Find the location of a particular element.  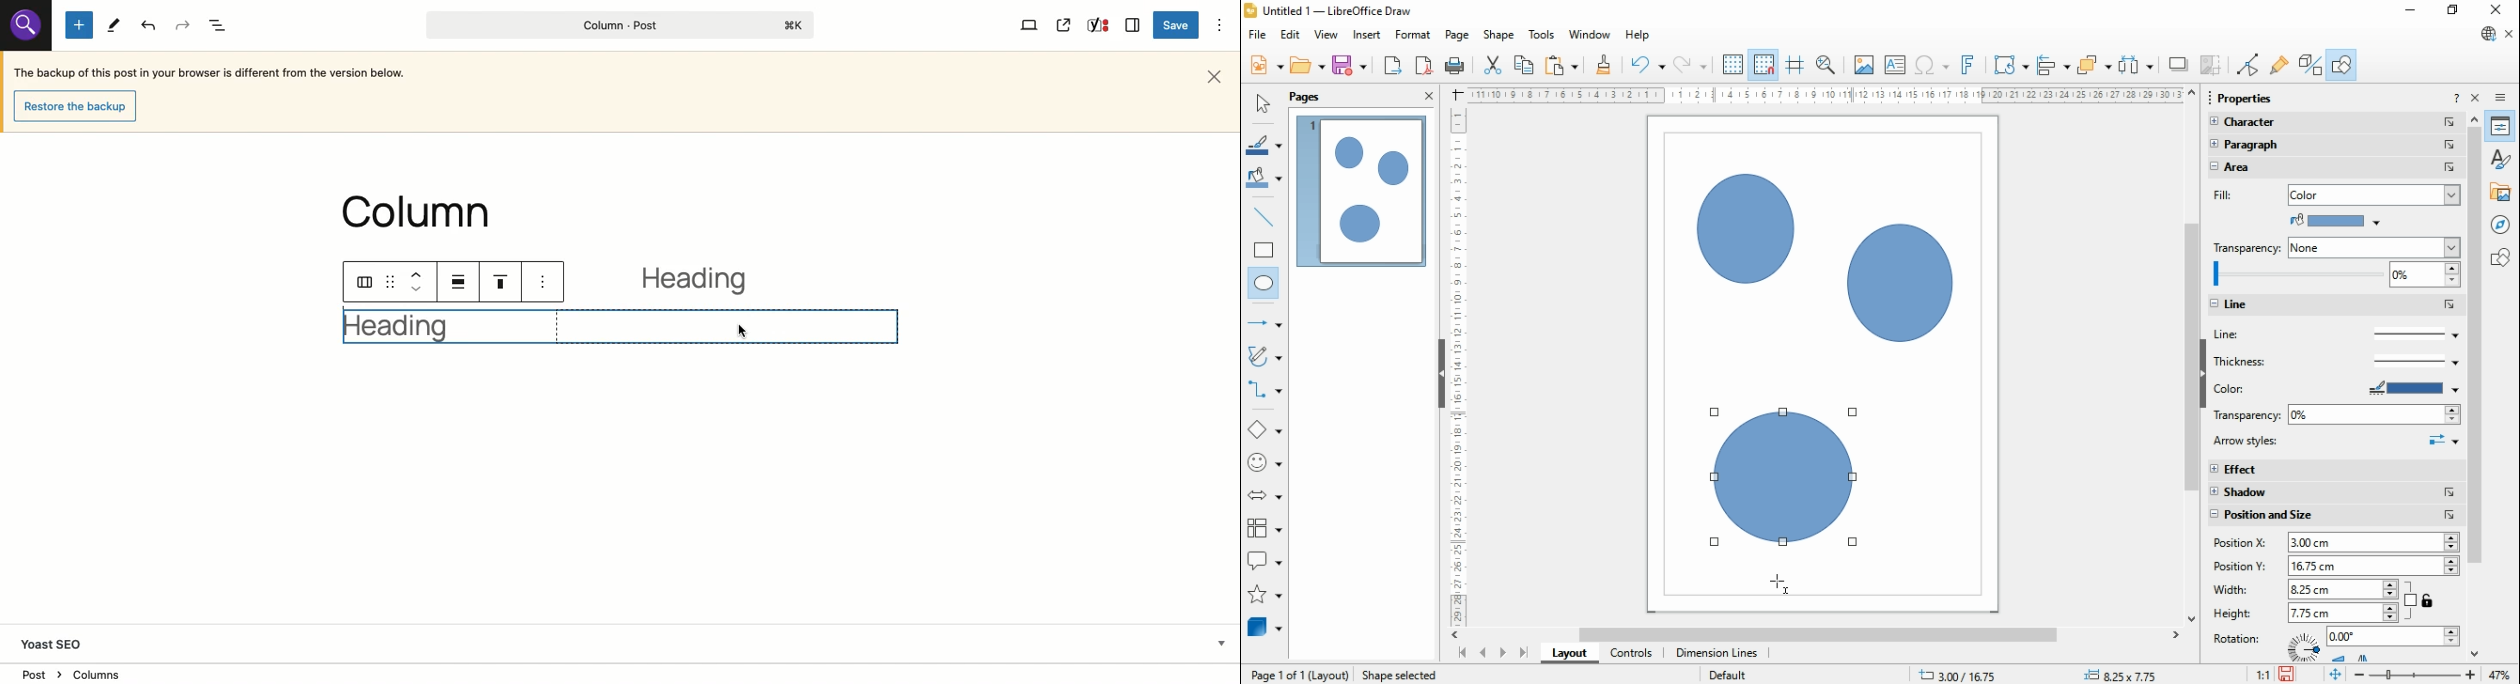

connectors is located at coordinates (1265, 390).